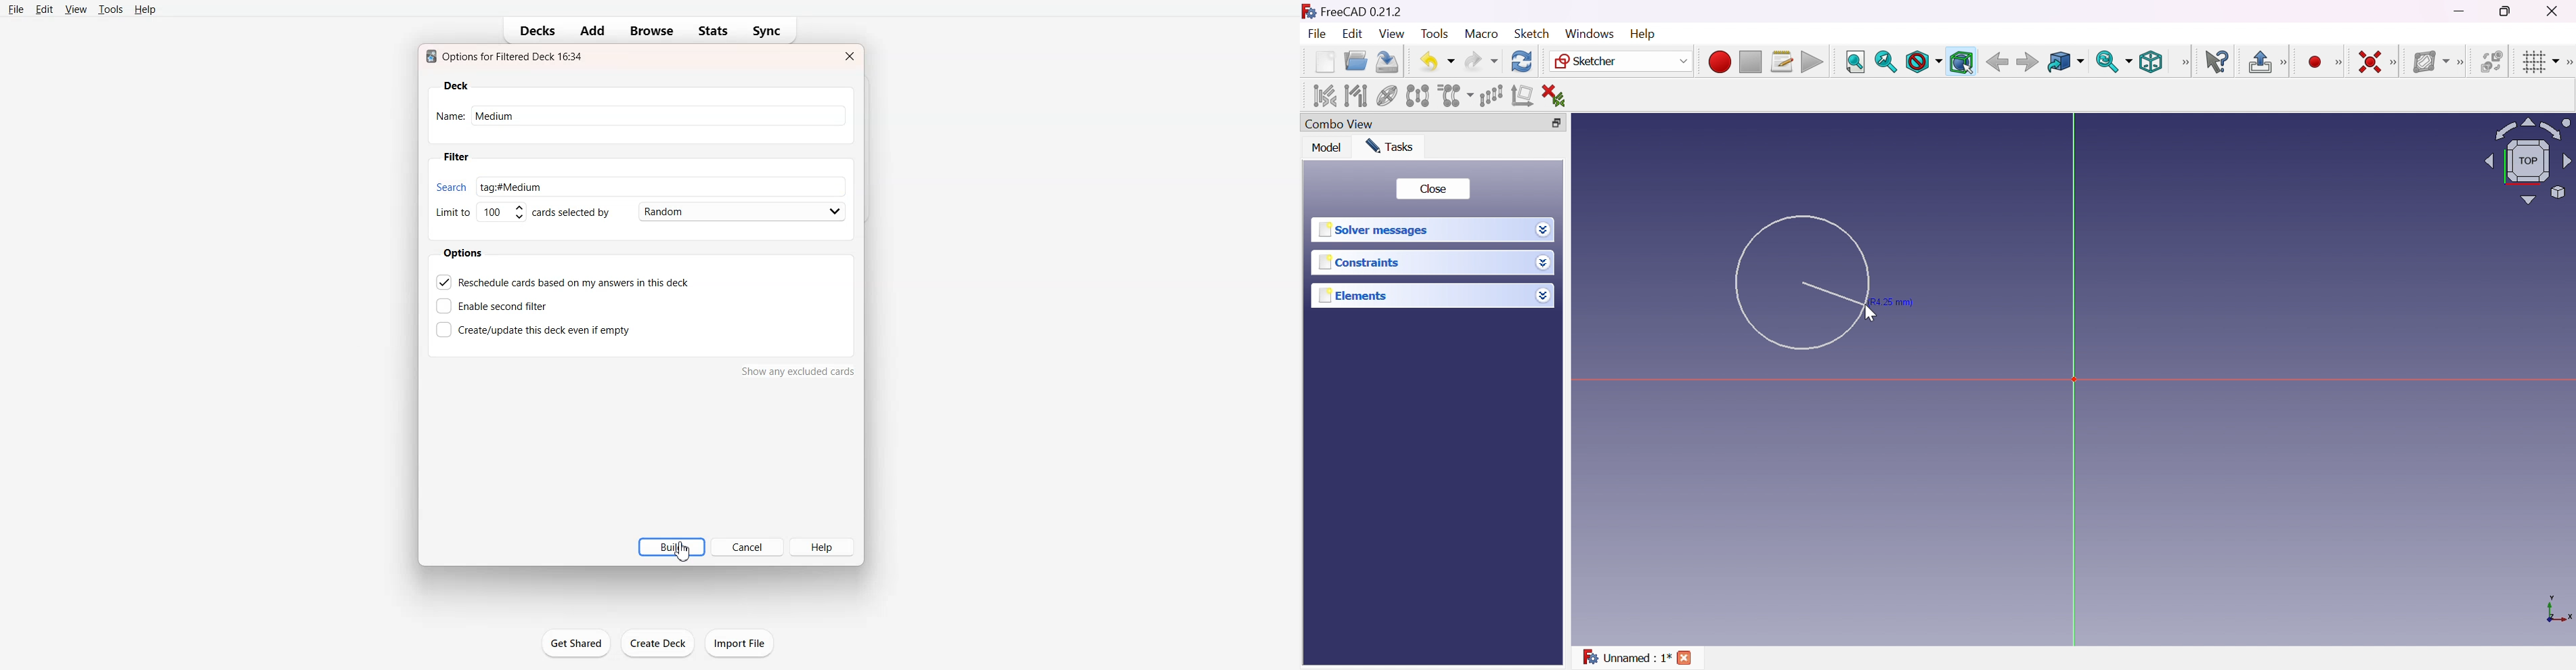 The width and height of the screenshot is (2576, 672). I want to click on [Sketcher geometries], so click(2342, 62).